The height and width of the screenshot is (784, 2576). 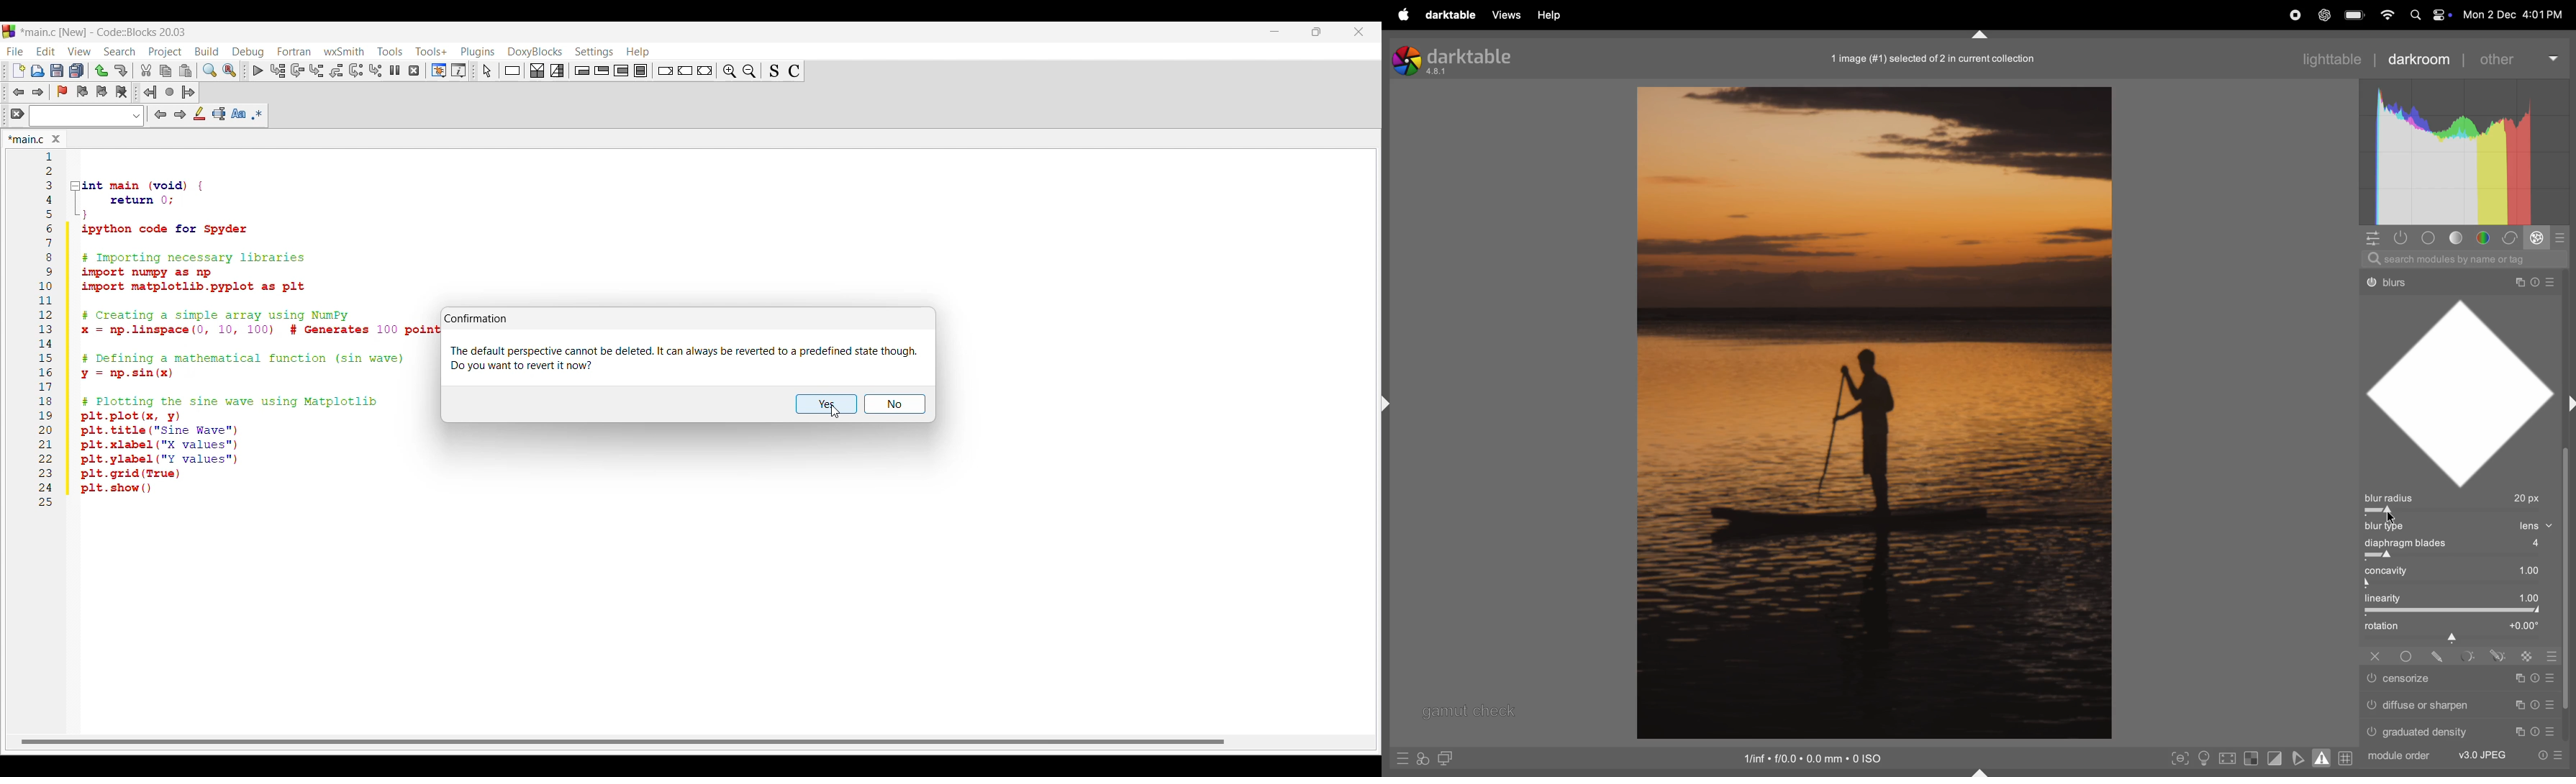 What do you see at coordinates (2500, 655) in the screenshot?
I see `` at bounding box center [2500, 655].